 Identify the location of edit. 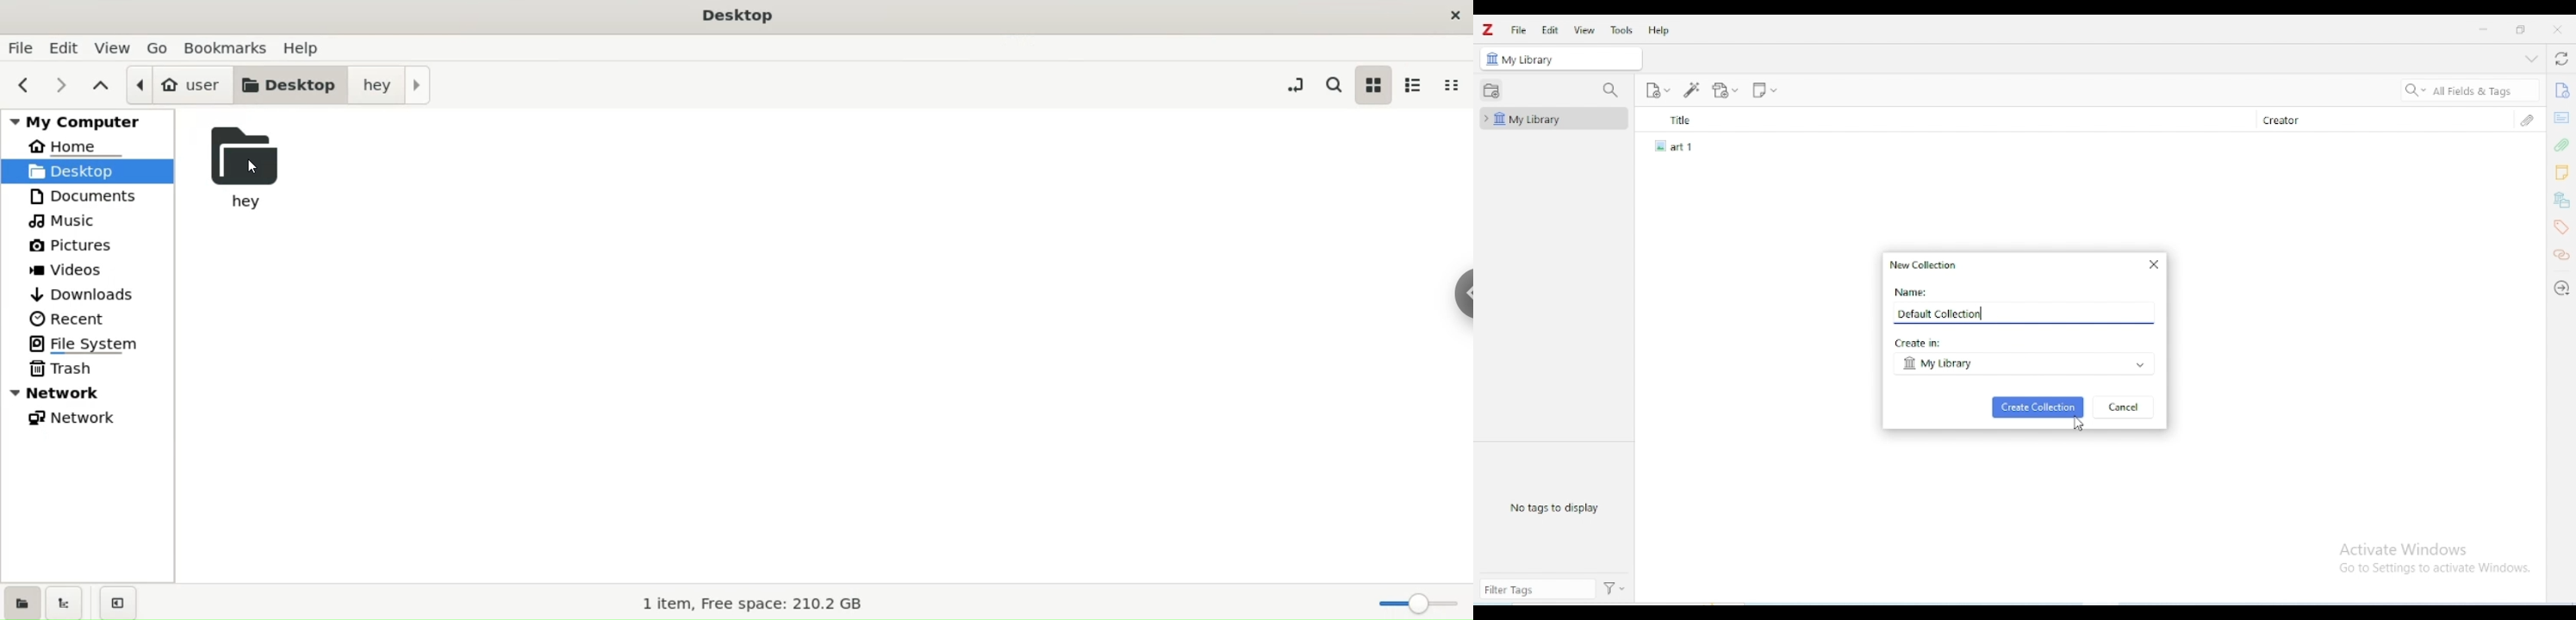
(62, 48).